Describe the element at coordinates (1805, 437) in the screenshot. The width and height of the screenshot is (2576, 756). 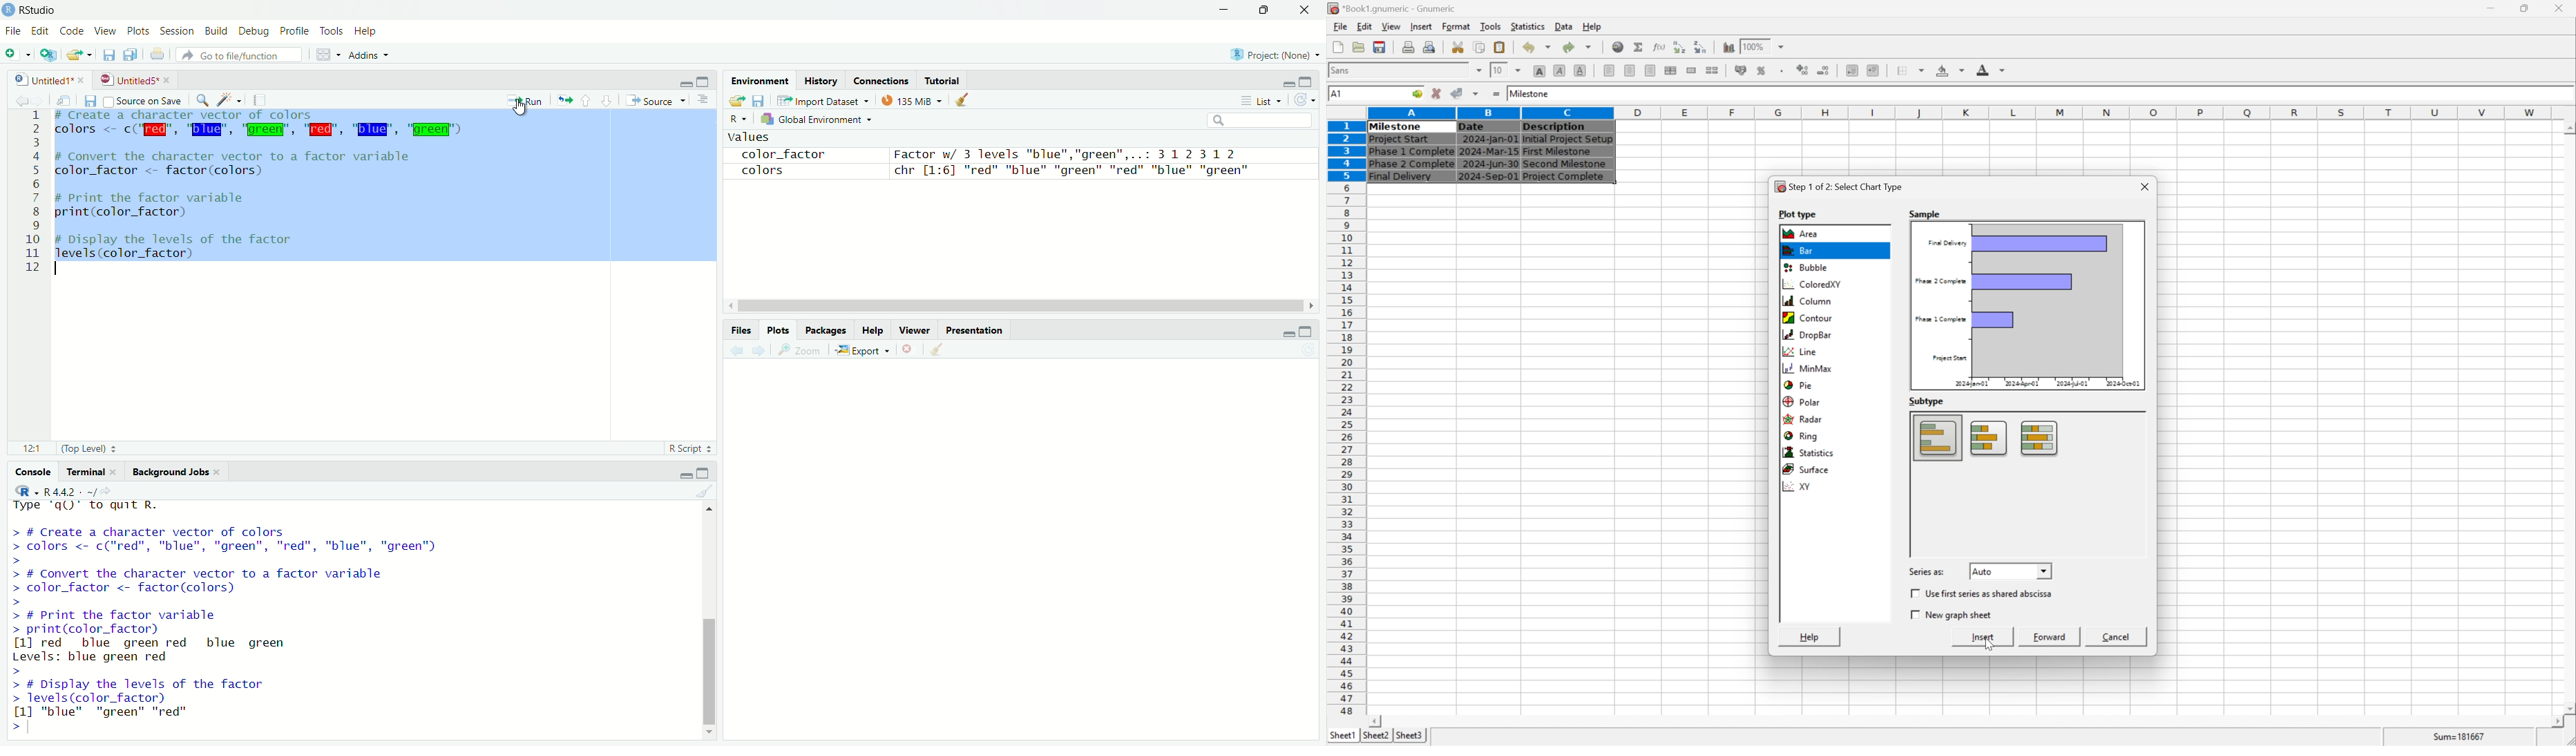
I see `ring` at that location.